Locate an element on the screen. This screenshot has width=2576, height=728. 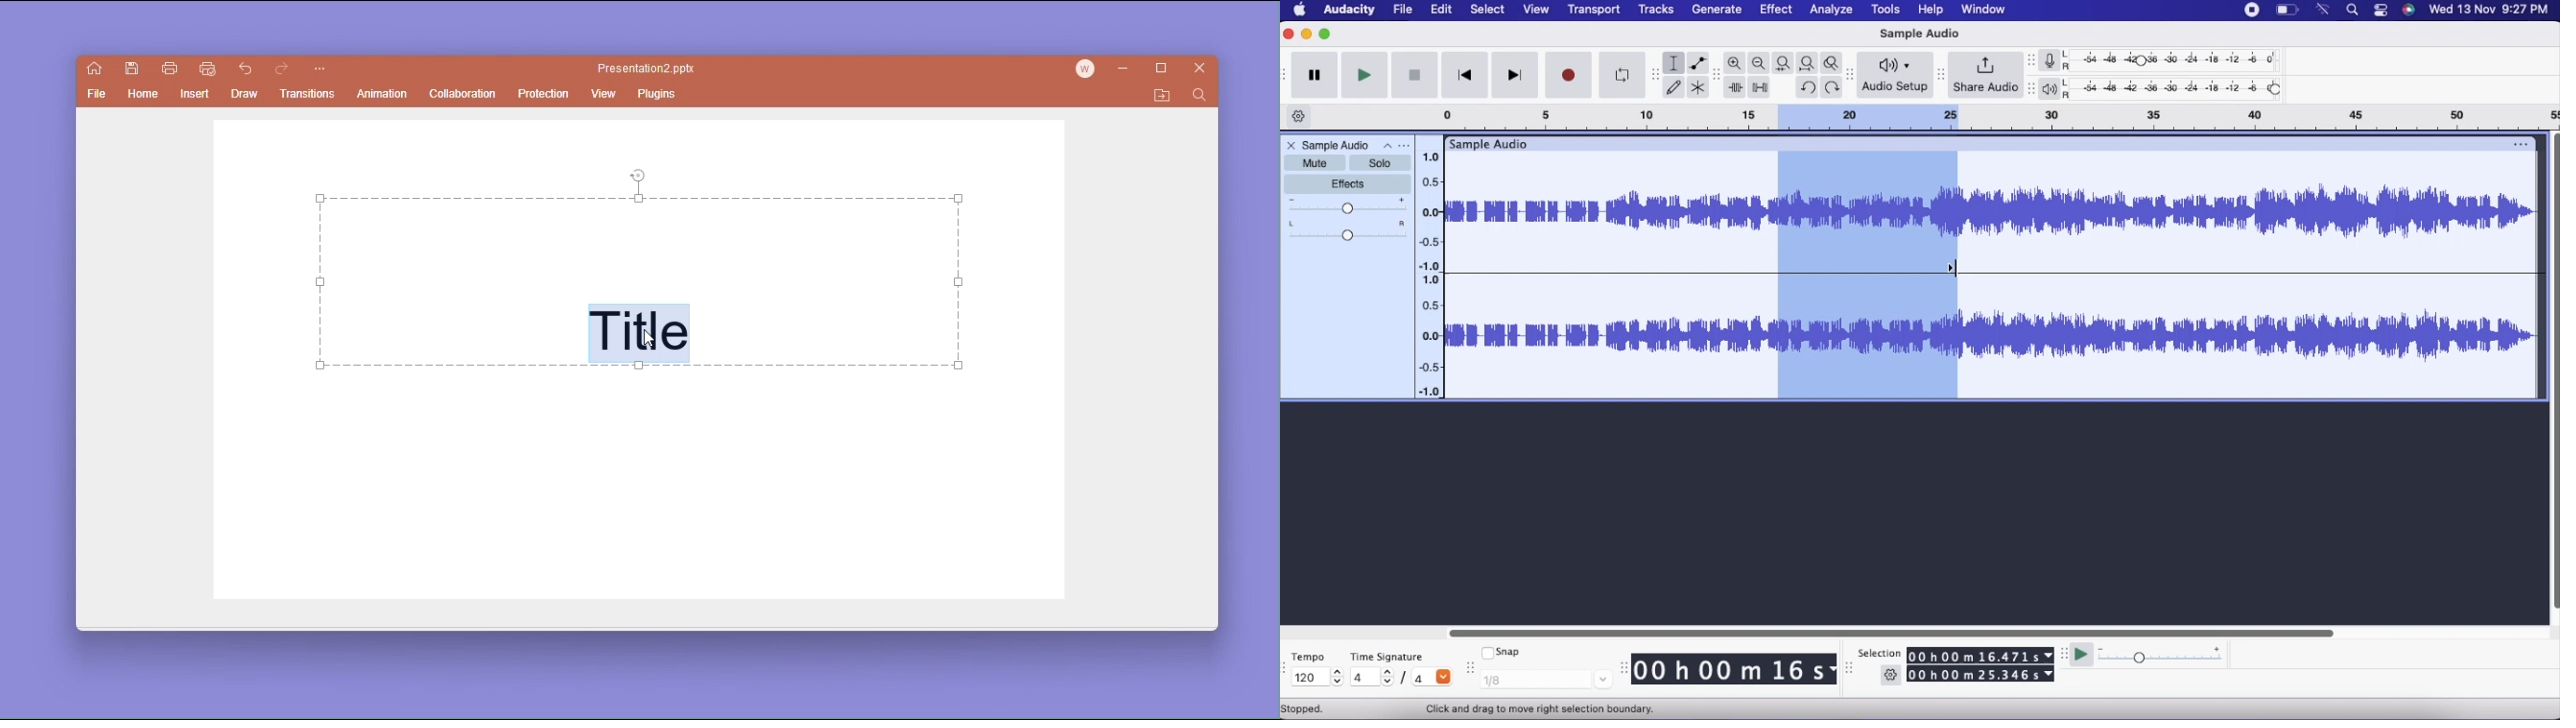
menu is located at coordinates (2249, 10).